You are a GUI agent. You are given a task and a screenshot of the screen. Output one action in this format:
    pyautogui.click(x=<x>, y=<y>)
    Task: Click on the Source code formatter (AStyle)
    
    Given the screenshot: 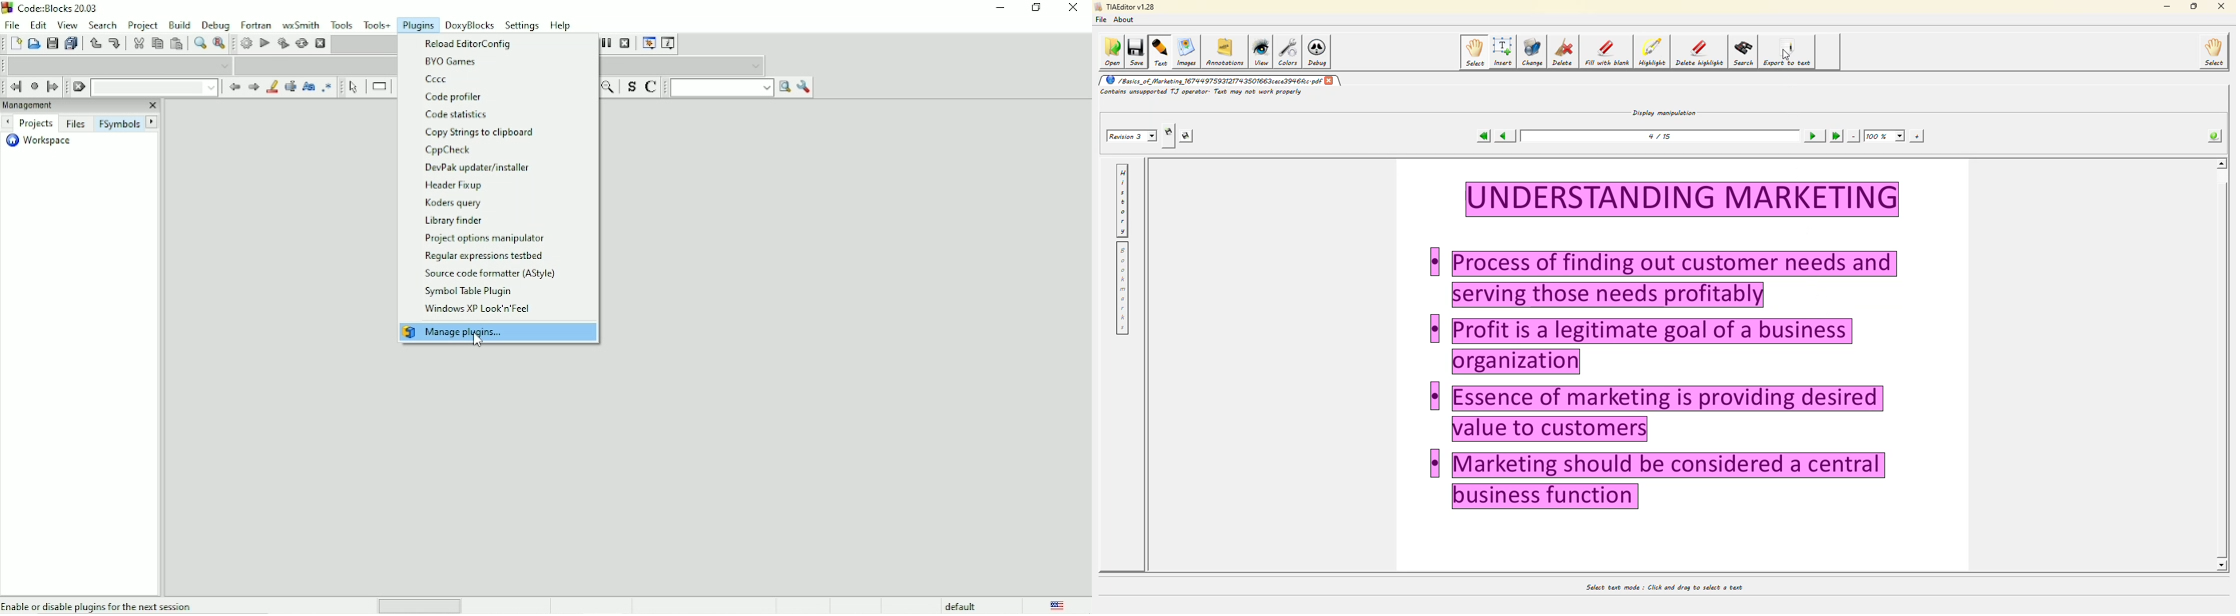 What is the action you would take?
    pyautogui.click(x=492, y=272)
    